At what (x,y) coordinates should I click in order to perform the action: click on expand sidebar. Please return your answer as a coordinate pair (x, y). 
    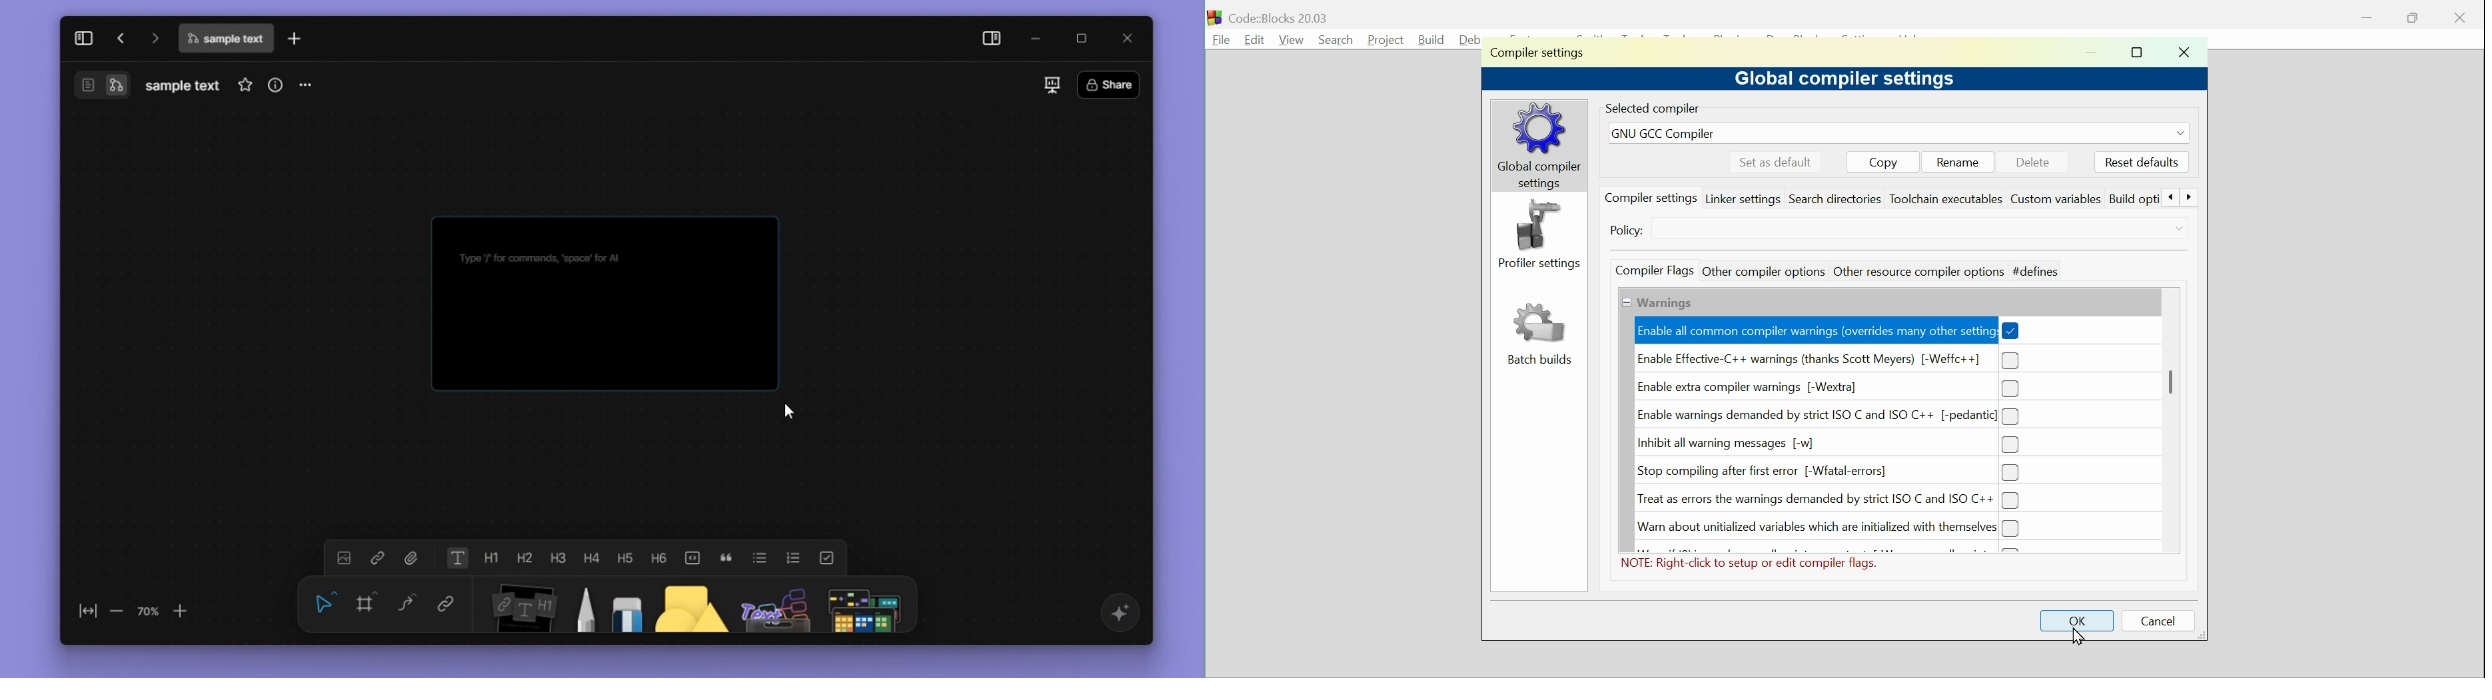
    Looking at the image, I should click on (82, 36).